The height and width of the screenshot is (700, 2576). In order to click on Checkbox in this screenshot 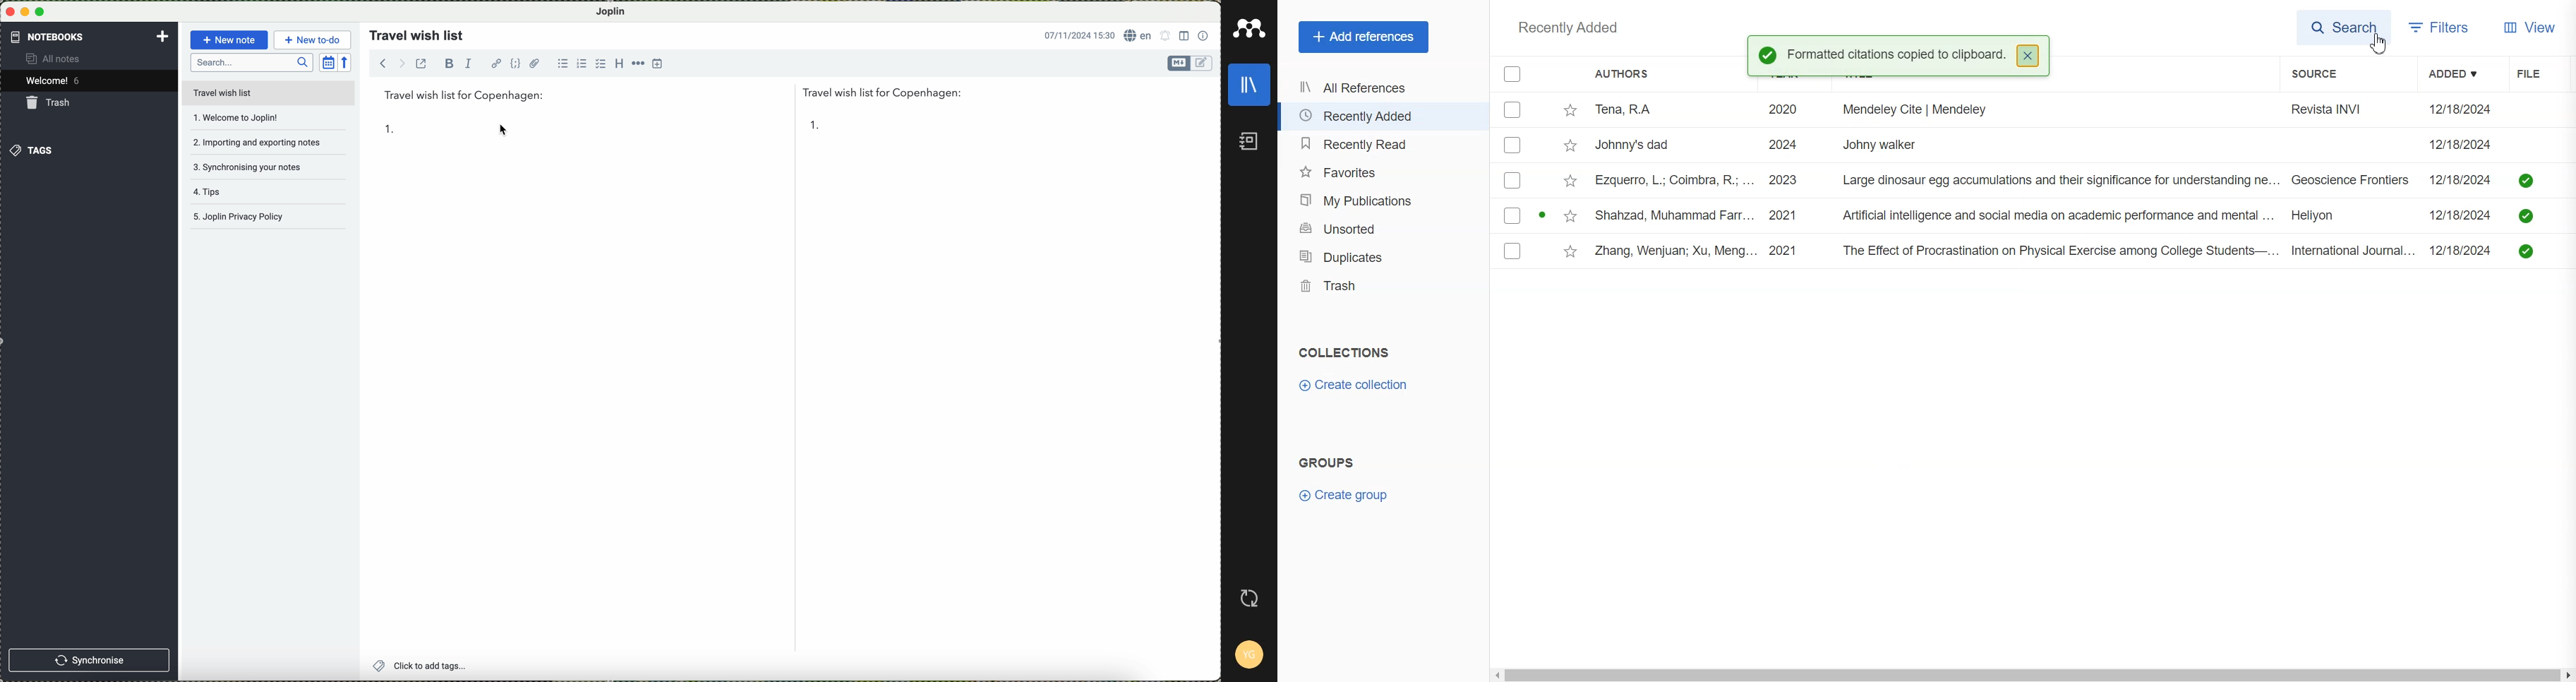, I will do `click(1515, 145)`.